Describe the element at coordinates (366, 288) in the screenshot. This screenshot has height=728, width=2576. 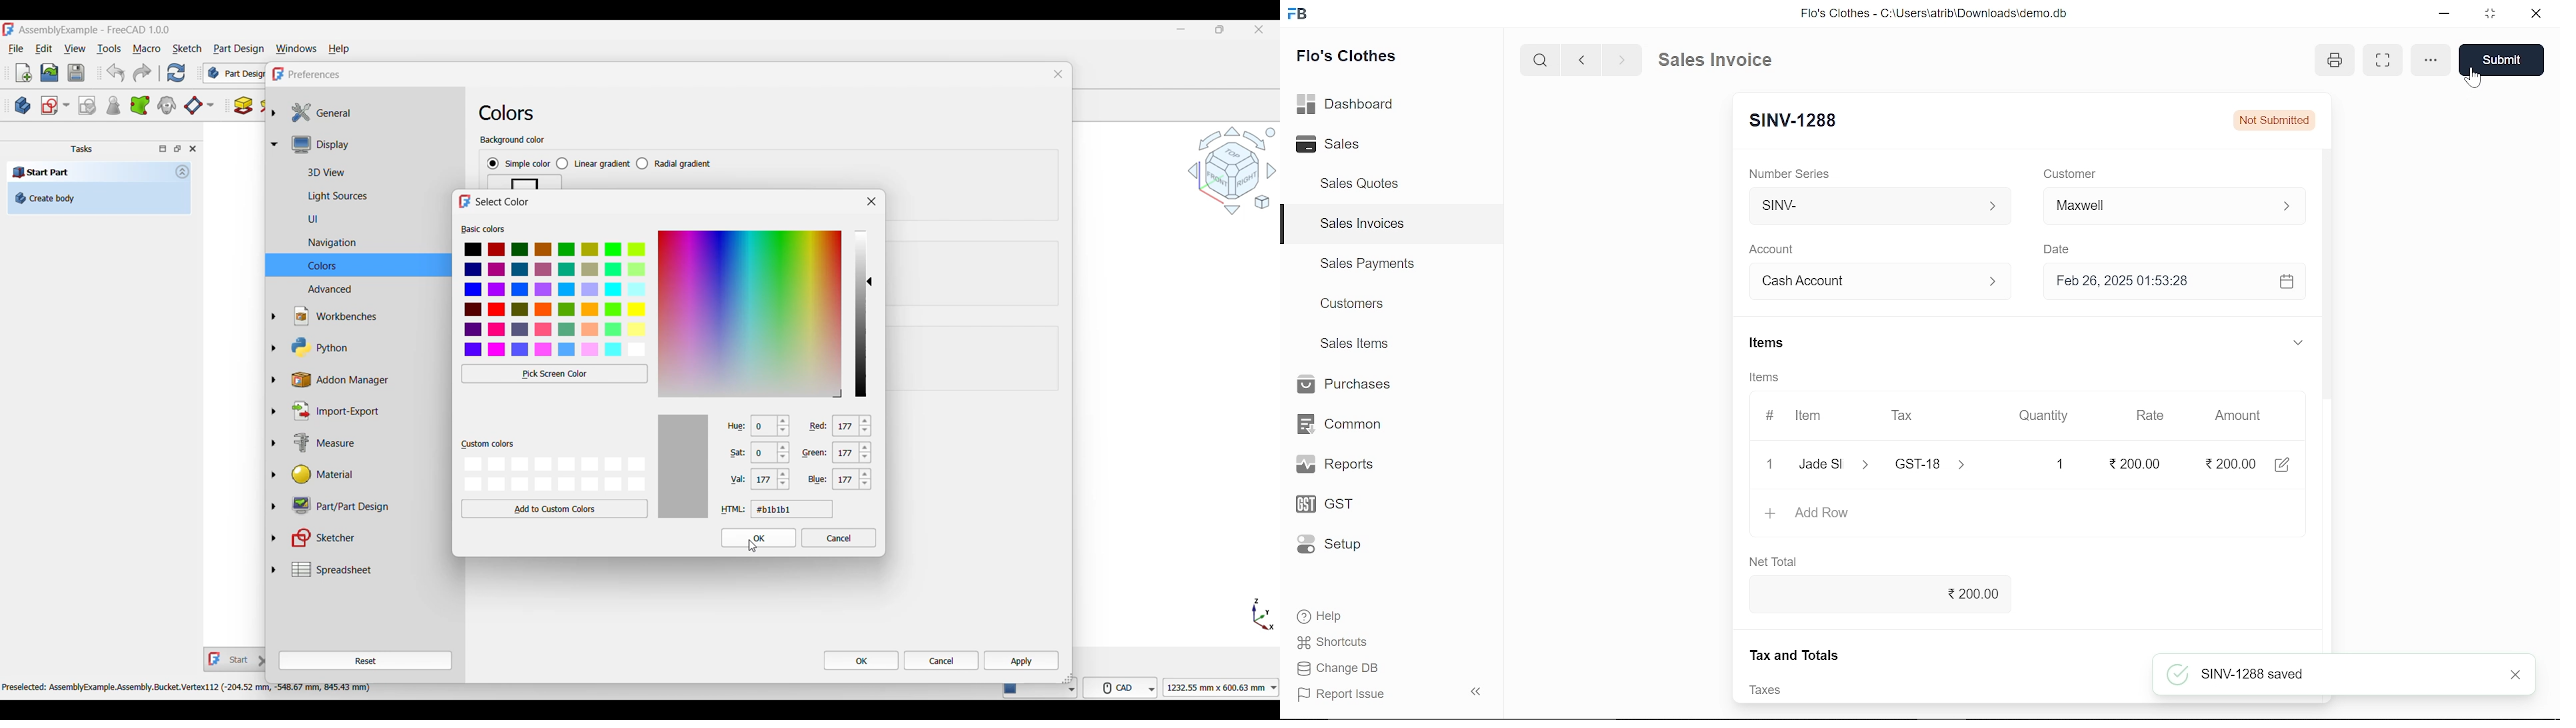
I see `Advanced` at that location.